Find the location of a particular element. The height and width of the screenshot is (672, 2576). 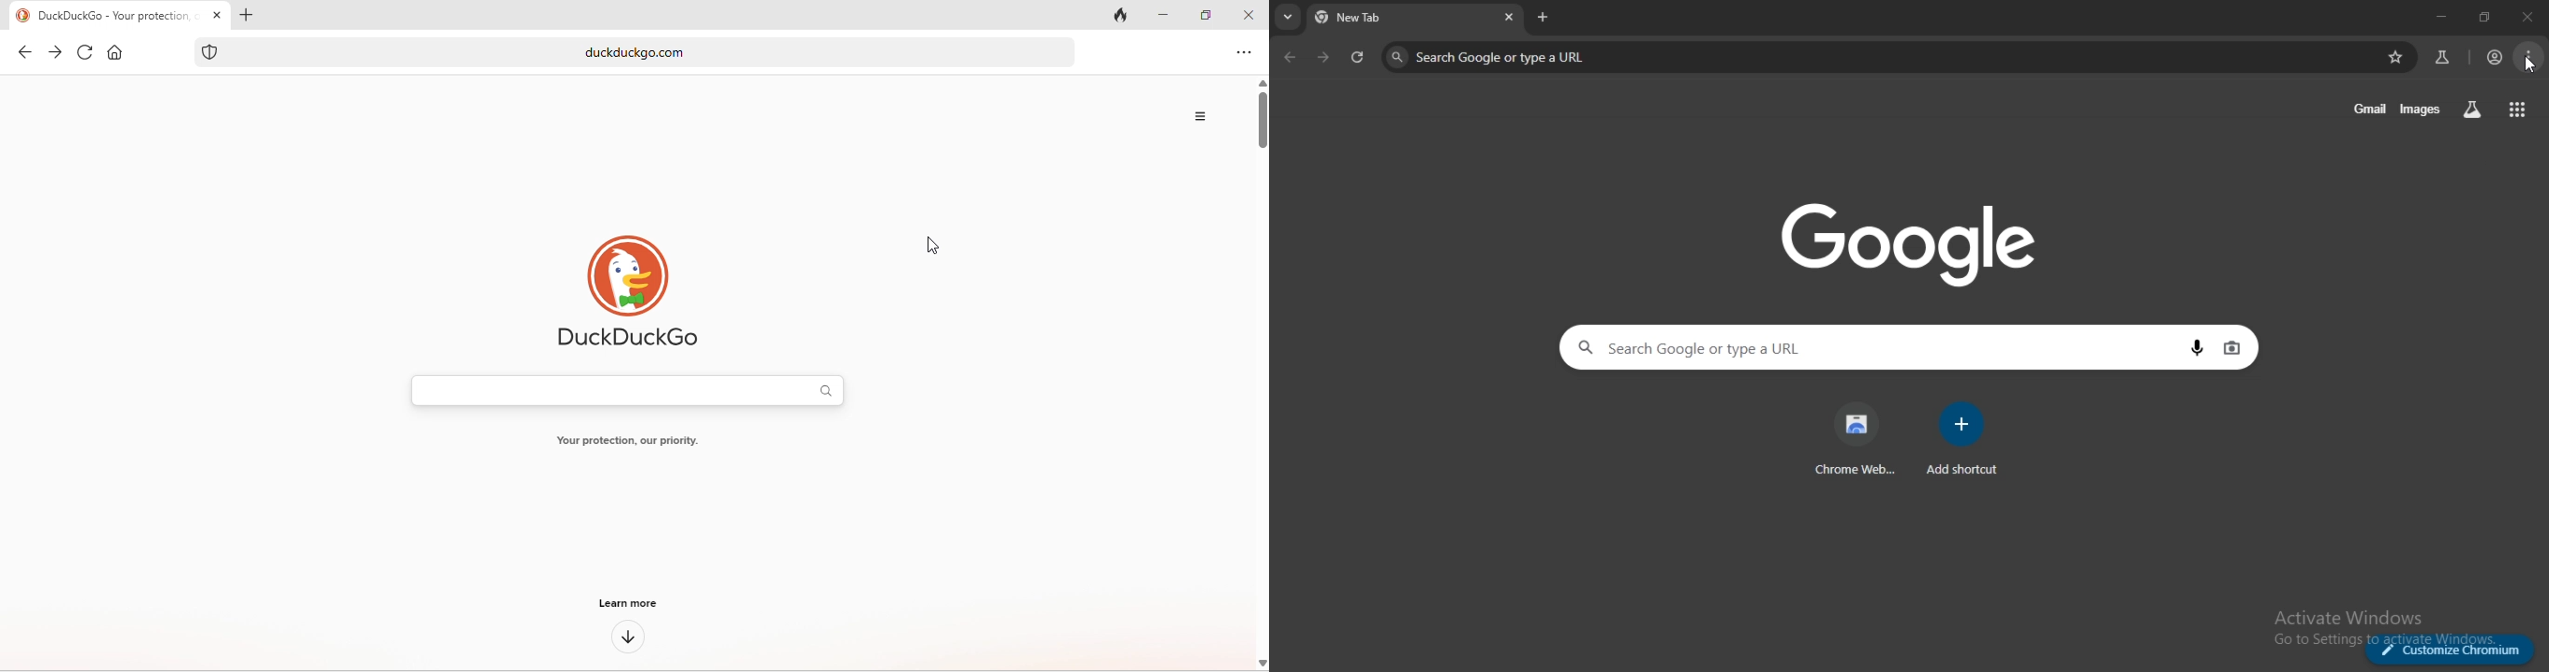

refresh is located at coordinates (81, 53).